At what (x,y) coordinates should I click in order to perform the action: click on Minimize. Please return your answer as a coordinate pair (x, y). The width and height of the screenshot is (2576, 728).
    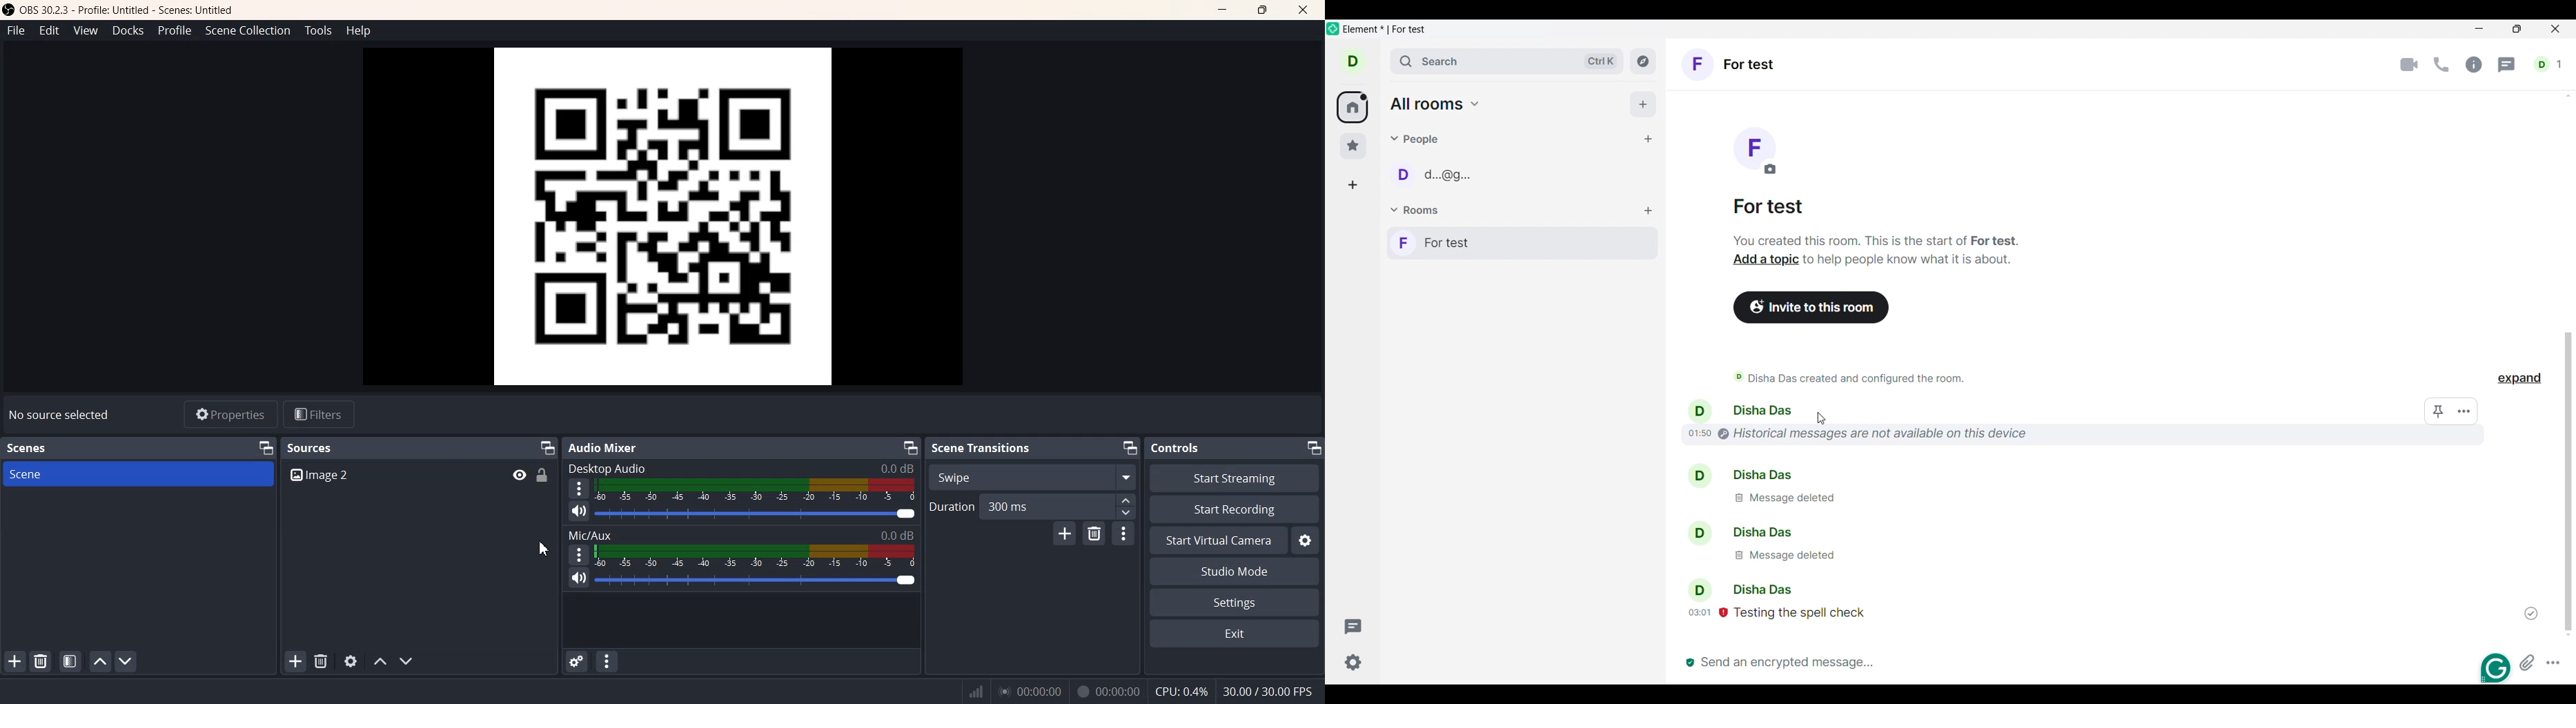
    Looking at the image, I should click on (1128, 447).